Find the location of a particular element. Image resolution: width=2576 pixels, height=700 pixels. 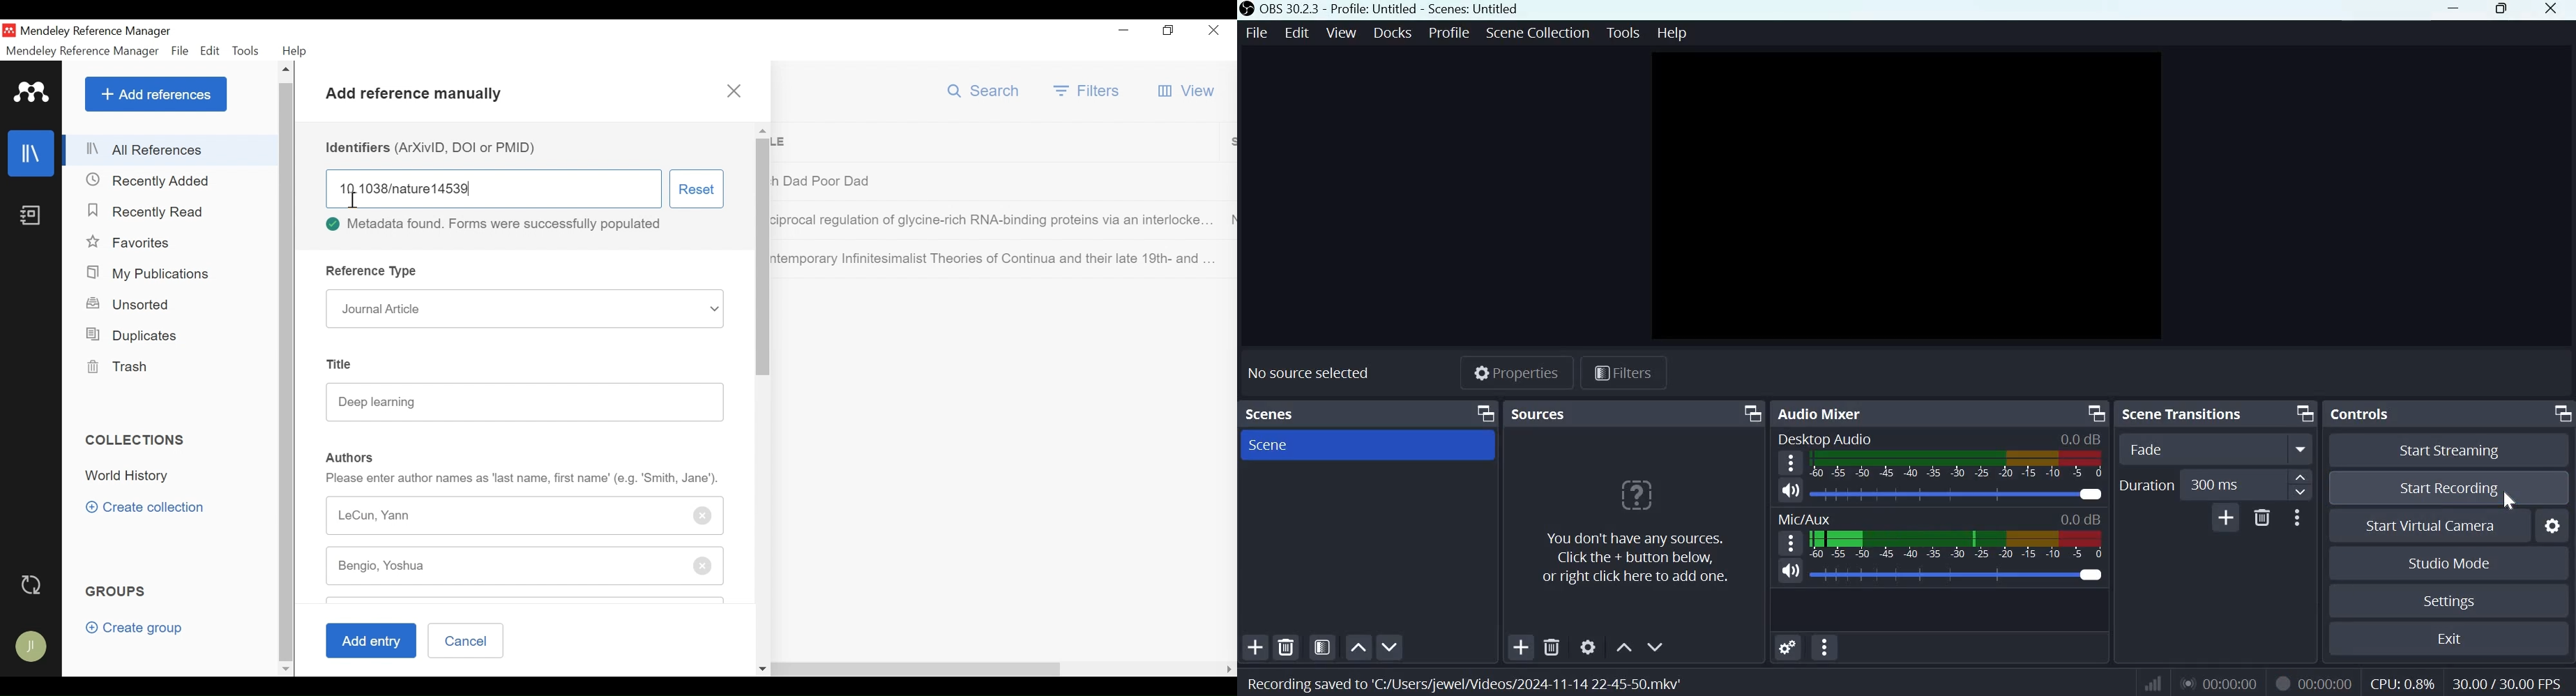

0.0db is located at coordinates (2082, 438).